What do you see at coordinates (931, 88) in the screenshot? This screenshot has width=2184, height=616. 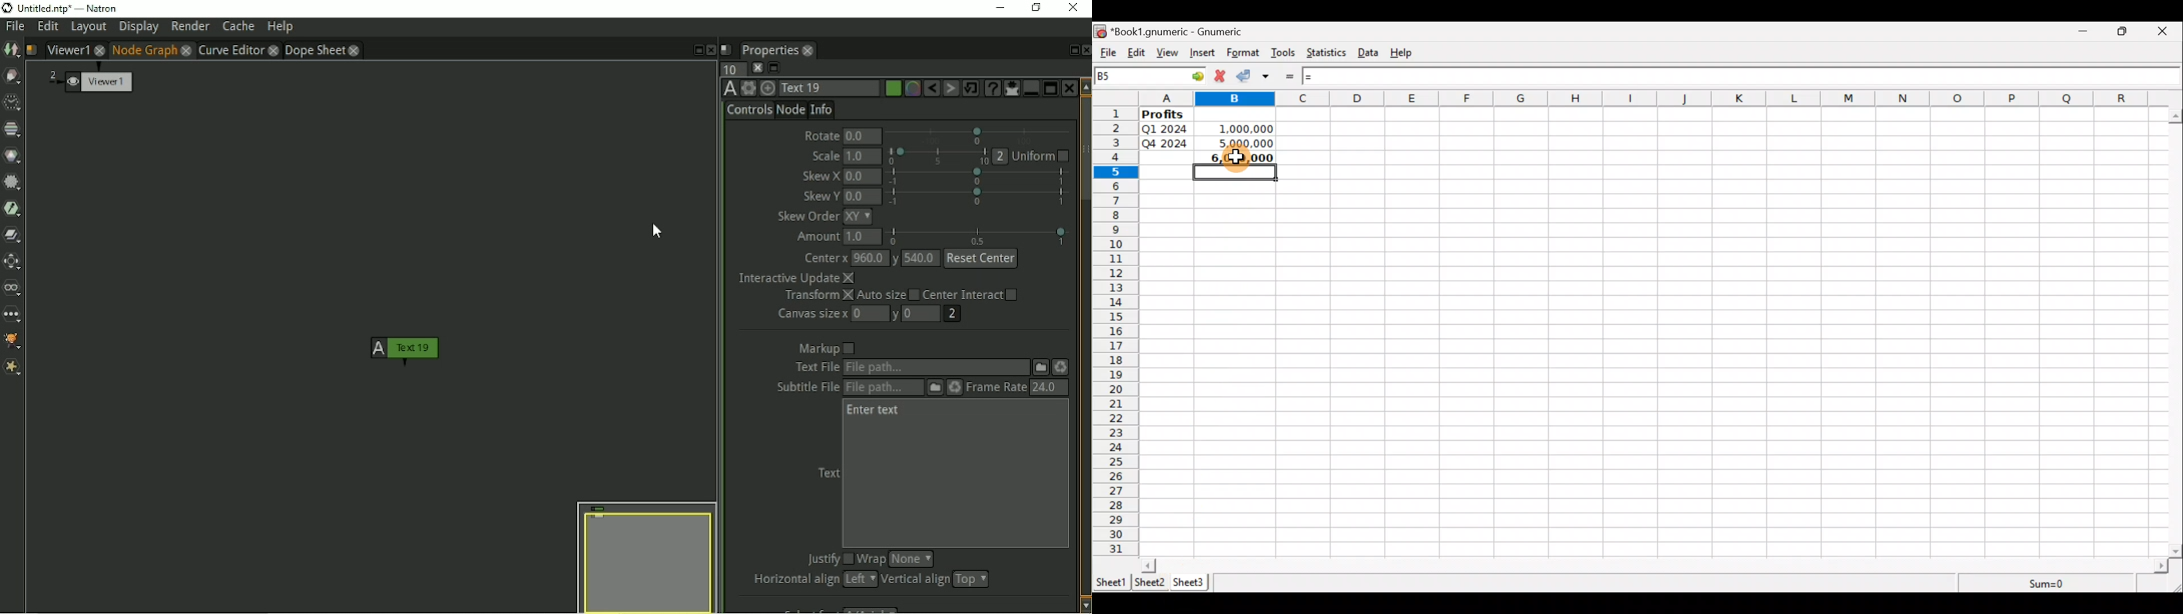 I see `Undo` at bounding box center [931, 88].